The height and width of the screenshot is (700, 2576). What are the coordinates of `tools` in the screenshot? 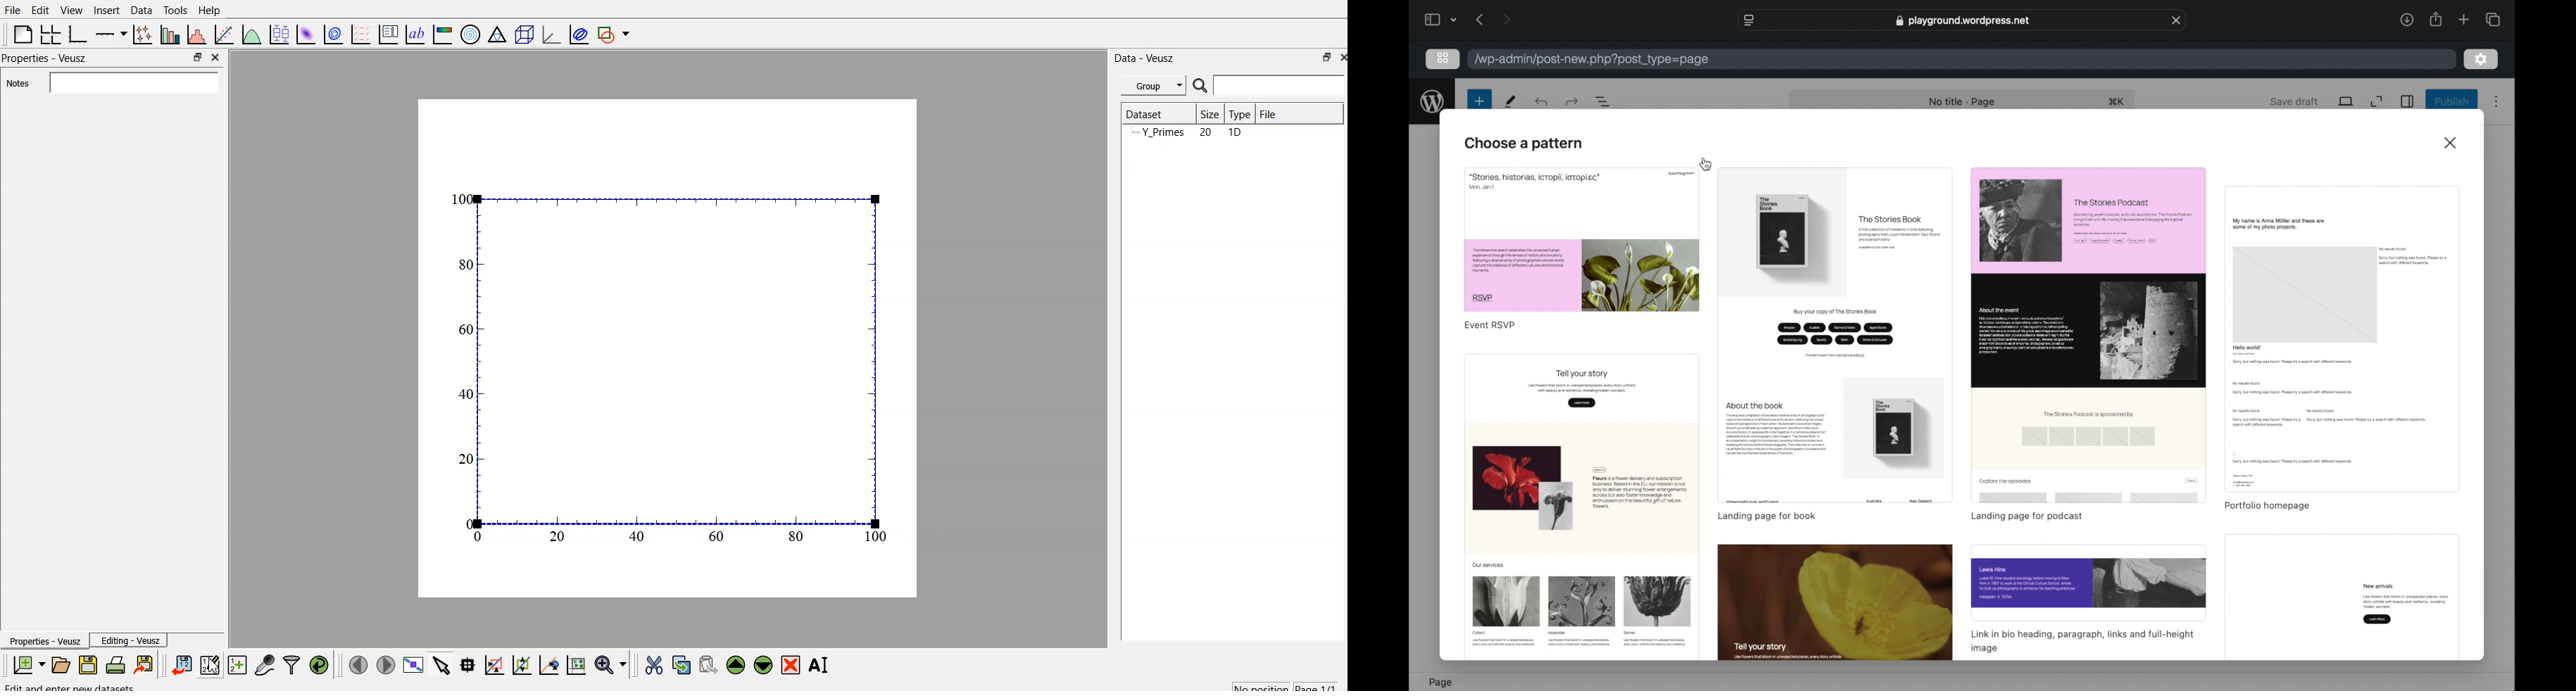 It's located at (1511, 102).